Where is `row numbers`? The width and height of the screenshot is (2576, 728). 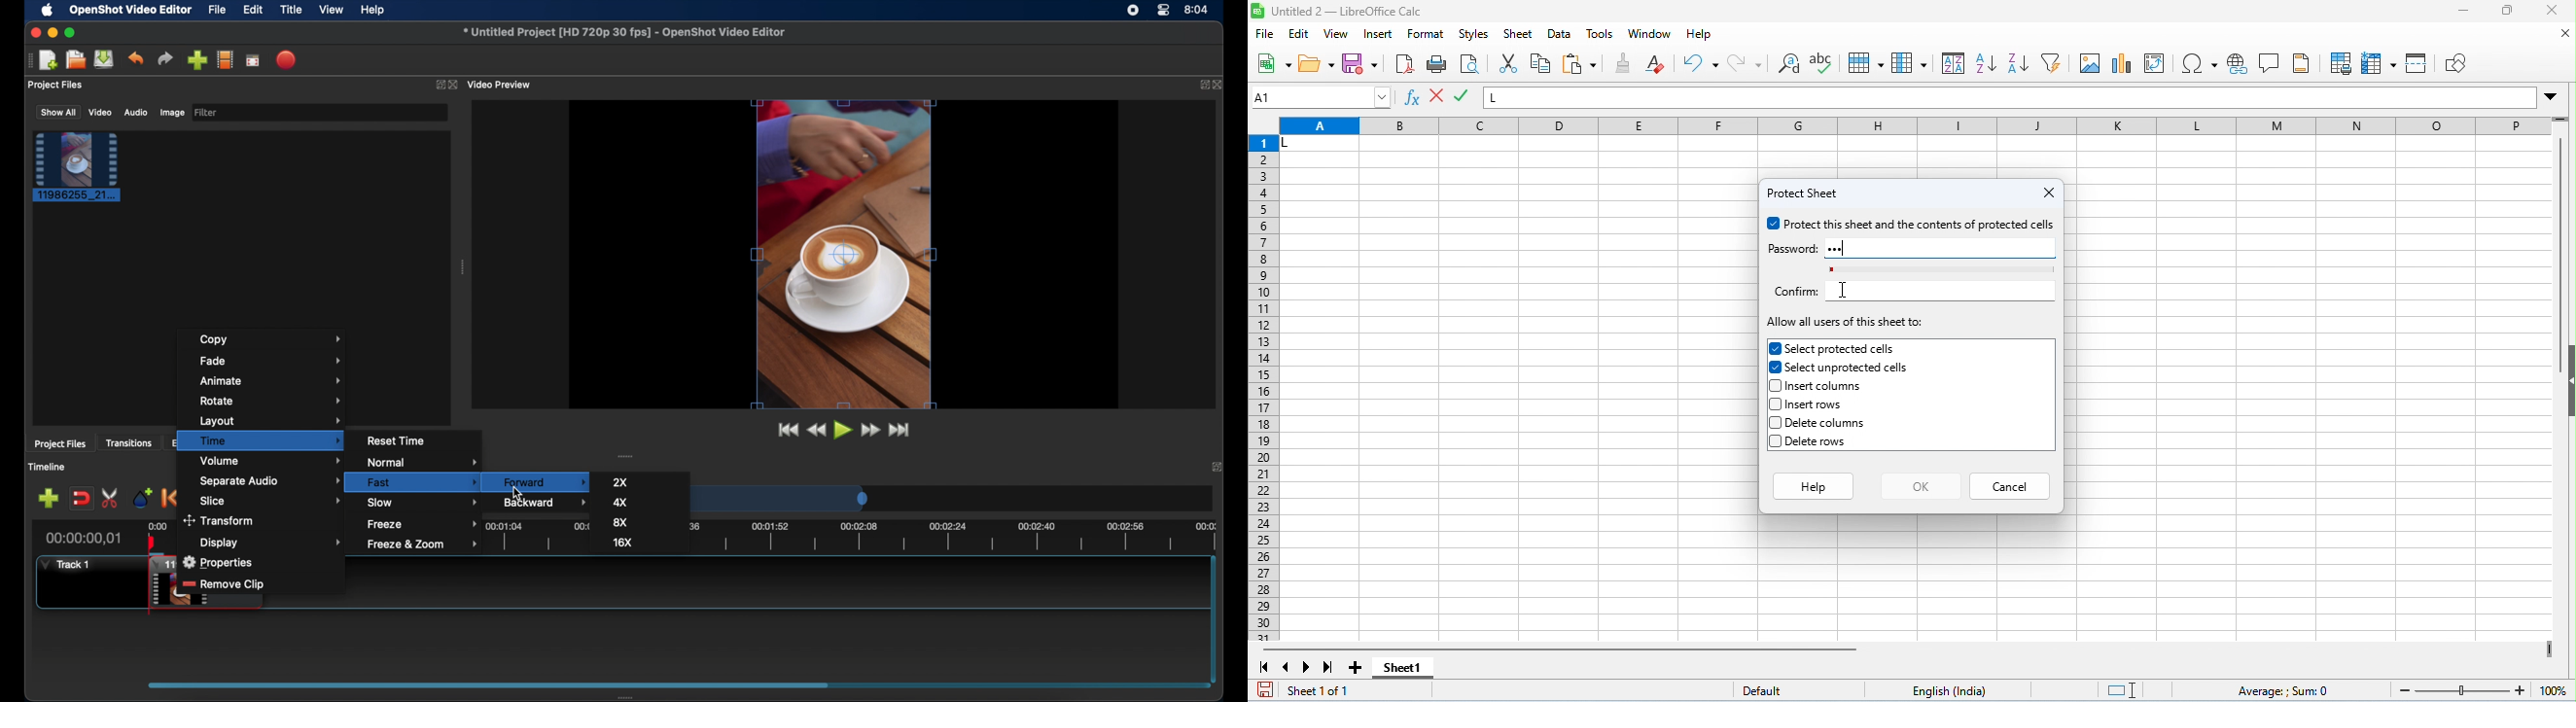
row numbers is located at coordinates (1265, 389).